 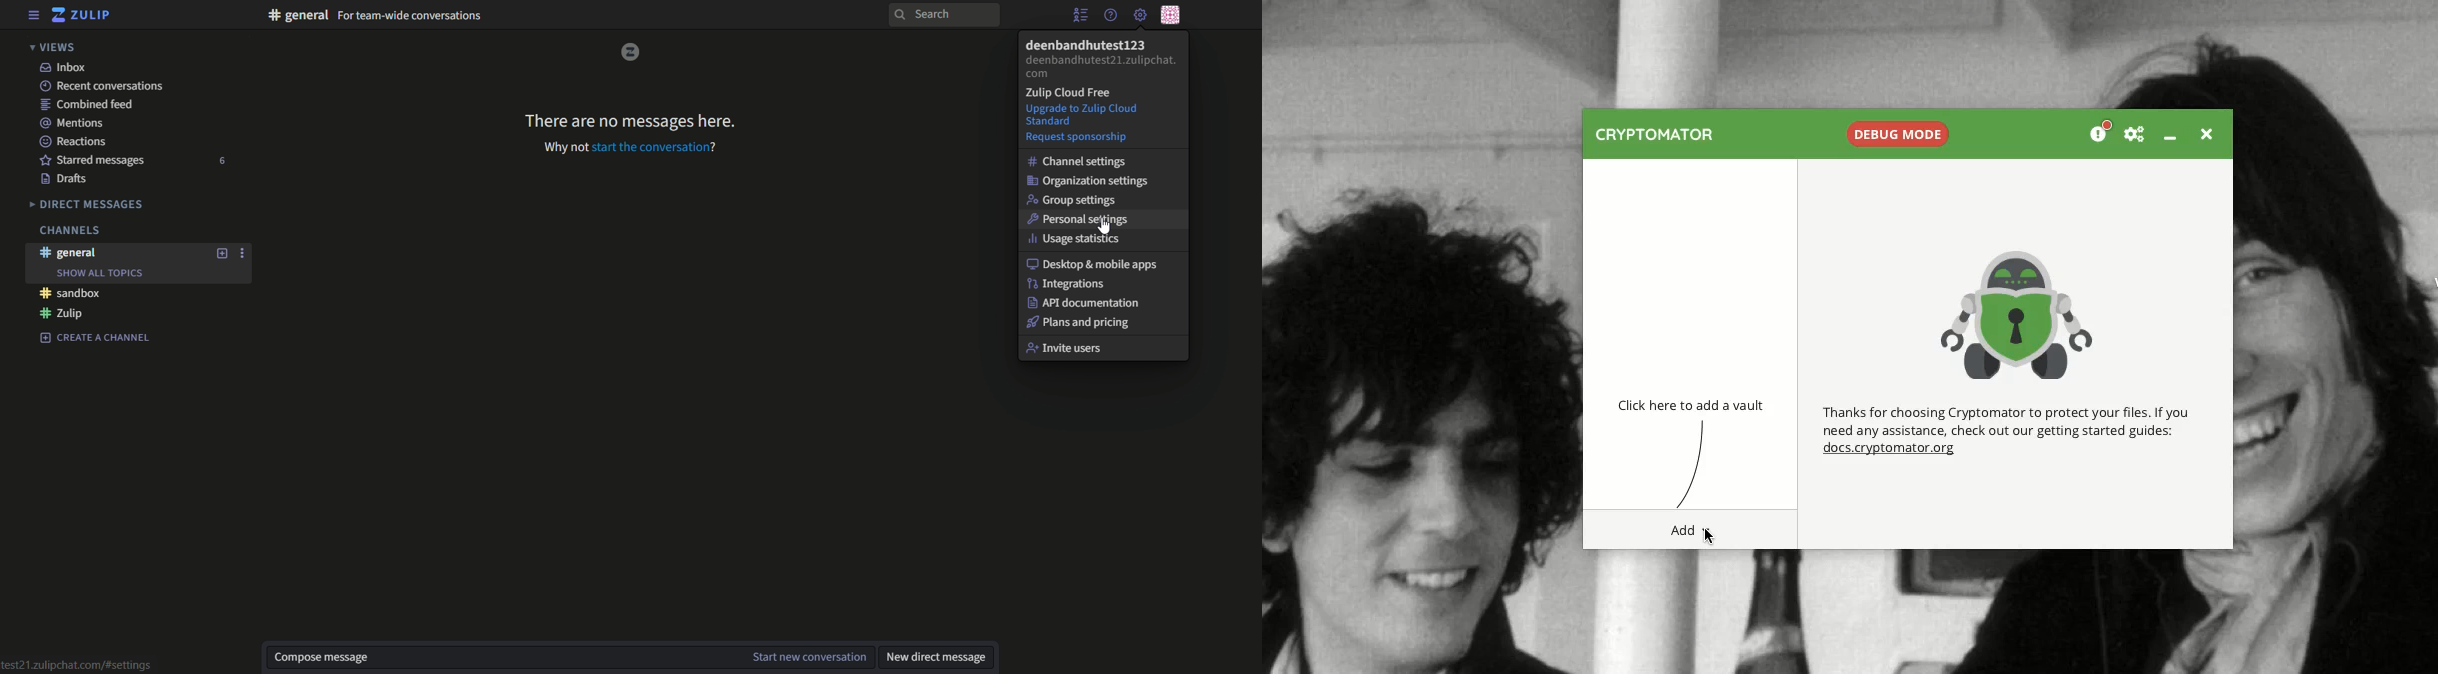 What do you see at coordinates (1080, 15) in the screenshot?
I see `show user list` at bounding box center [1080, 15].